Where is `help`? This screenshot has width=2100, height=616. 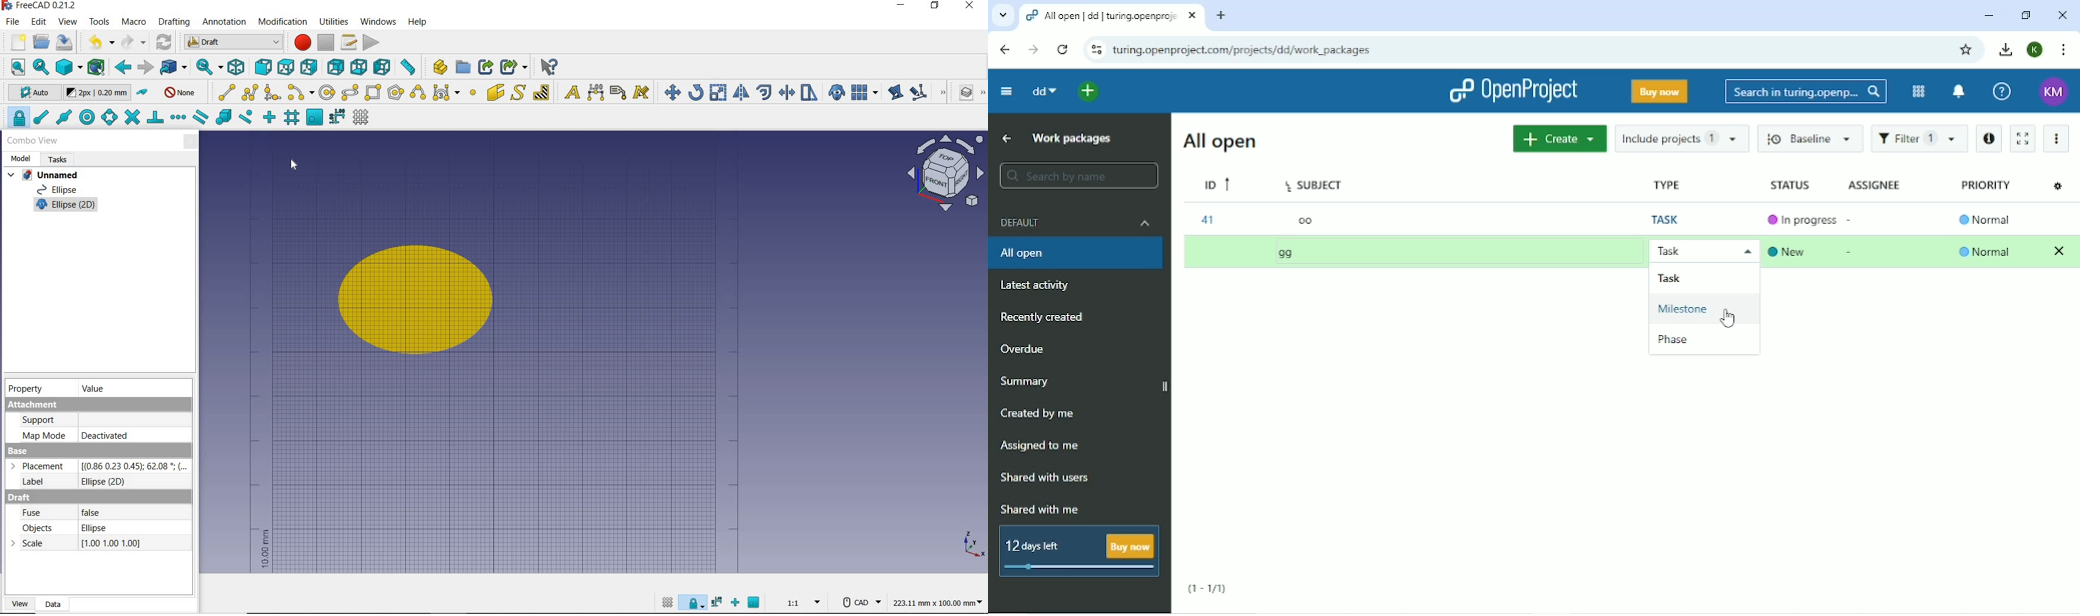 help is located at coordinates (419, 23).